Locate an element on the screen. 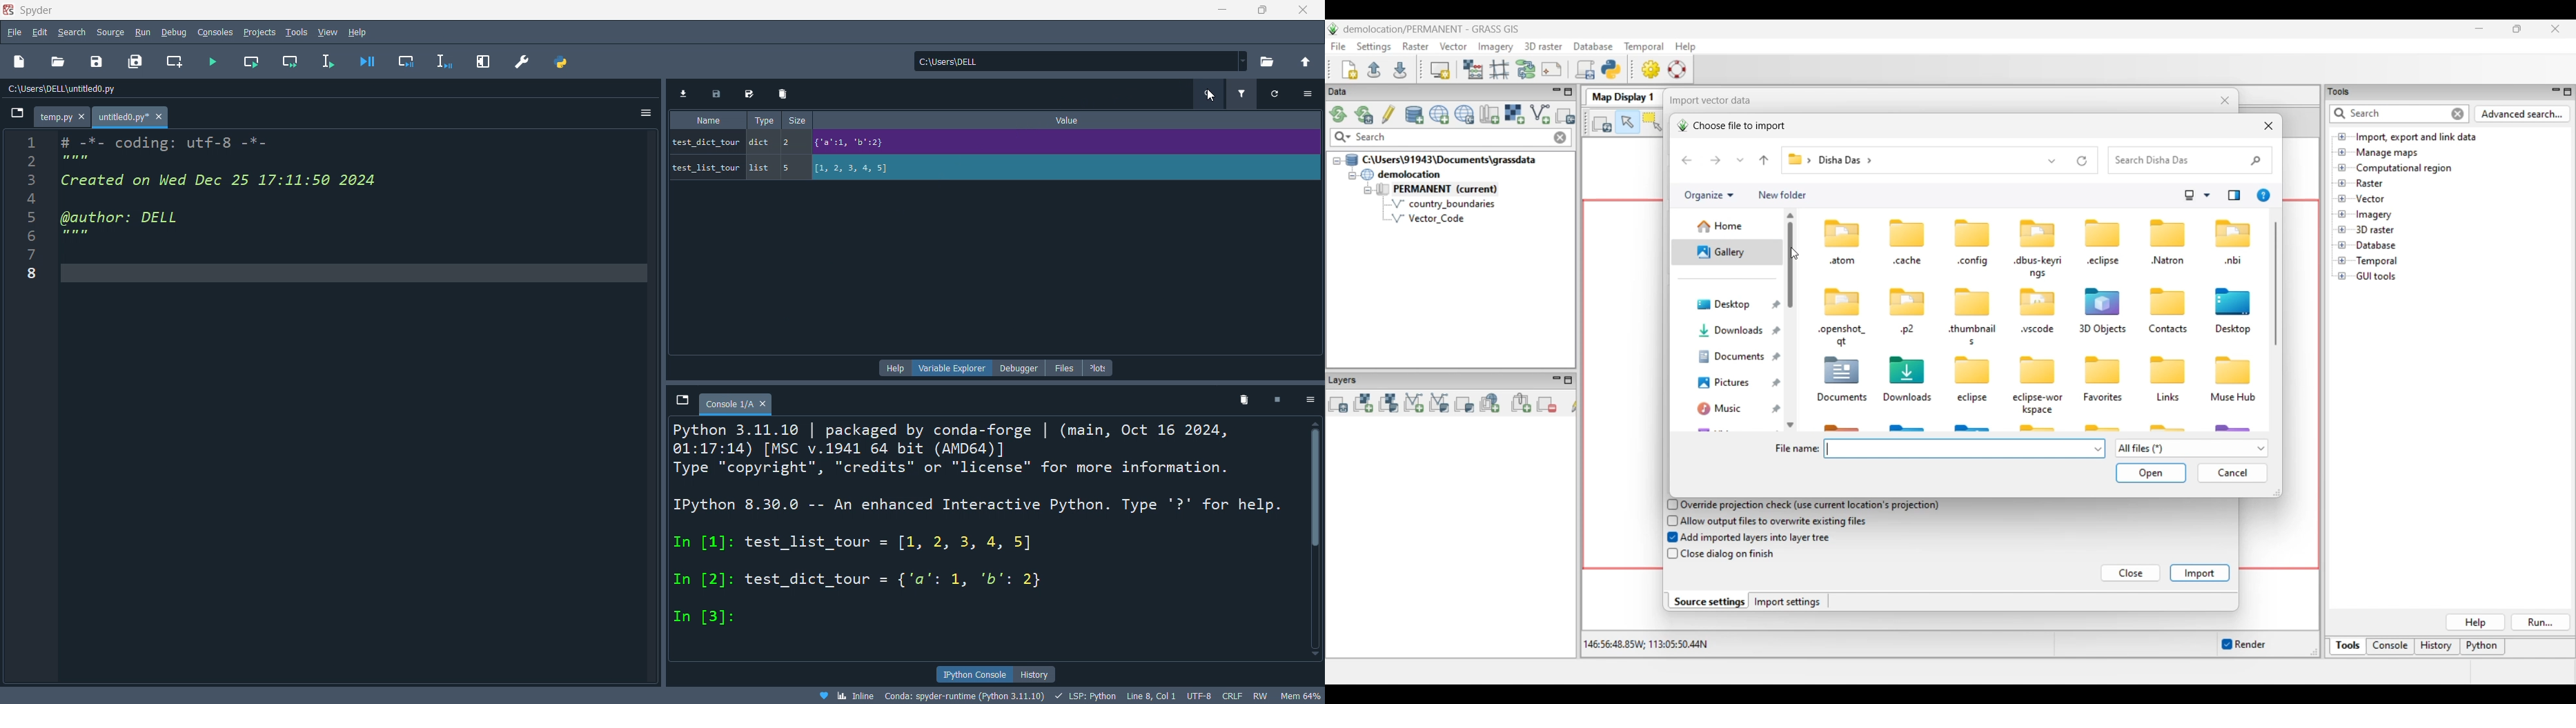 The image size is (2576, 728). debugline is located at coordinates (439, 60).